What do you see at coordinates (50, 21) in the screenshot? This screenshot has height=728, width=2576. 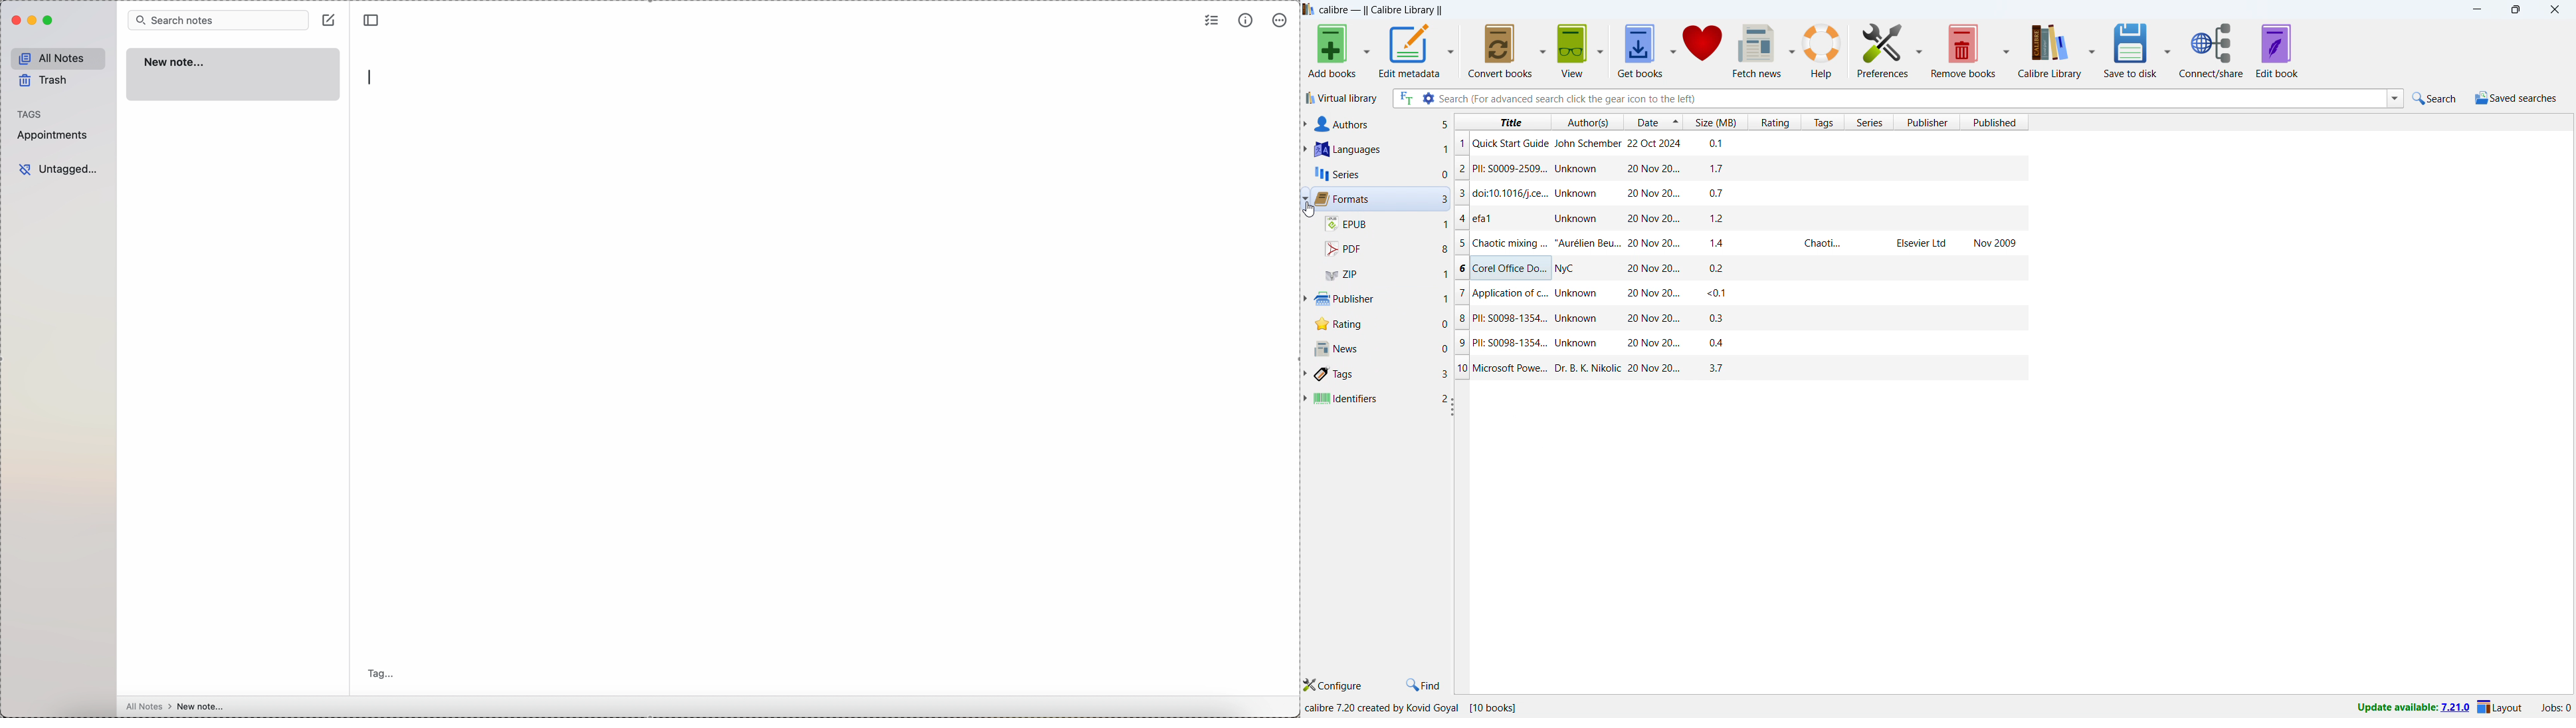 I see `maximize` at bounding box center [50, 21].